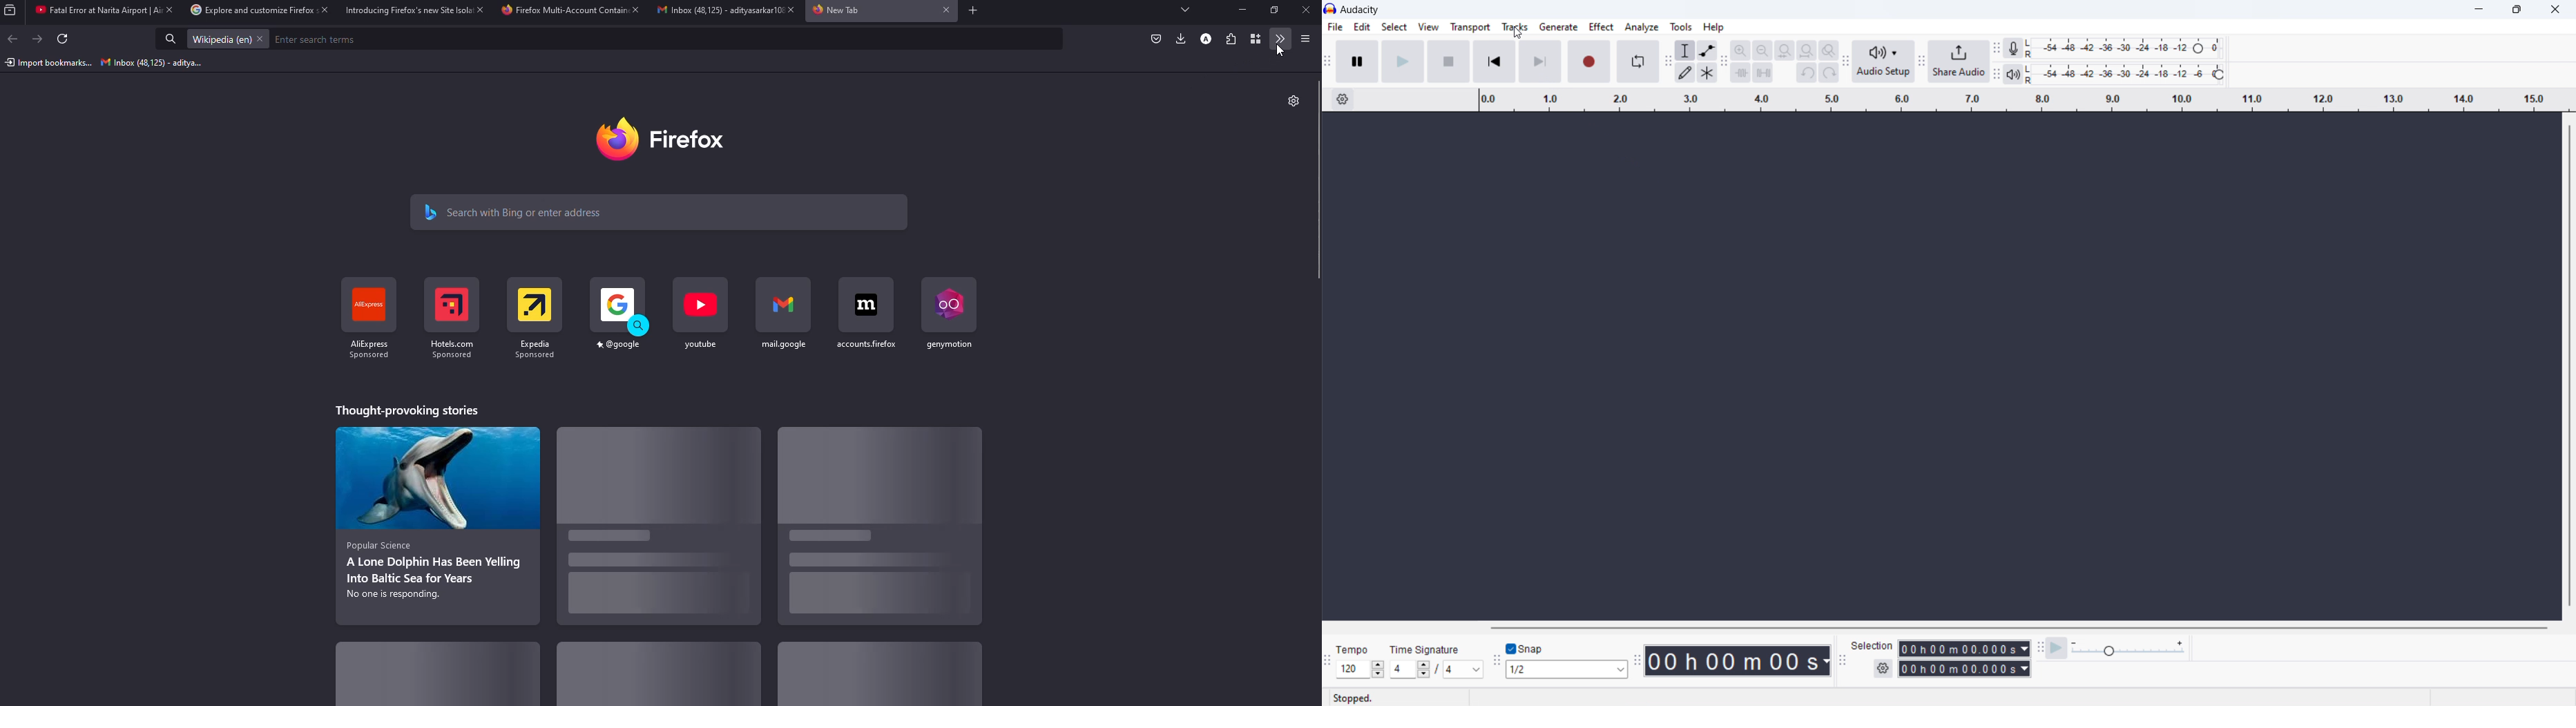 This screenshot has height=728, width=2576. What do you see at coordinates (1360, 9) in the screenshot?
I see `Audacity` at bounding box center [1360, 9].